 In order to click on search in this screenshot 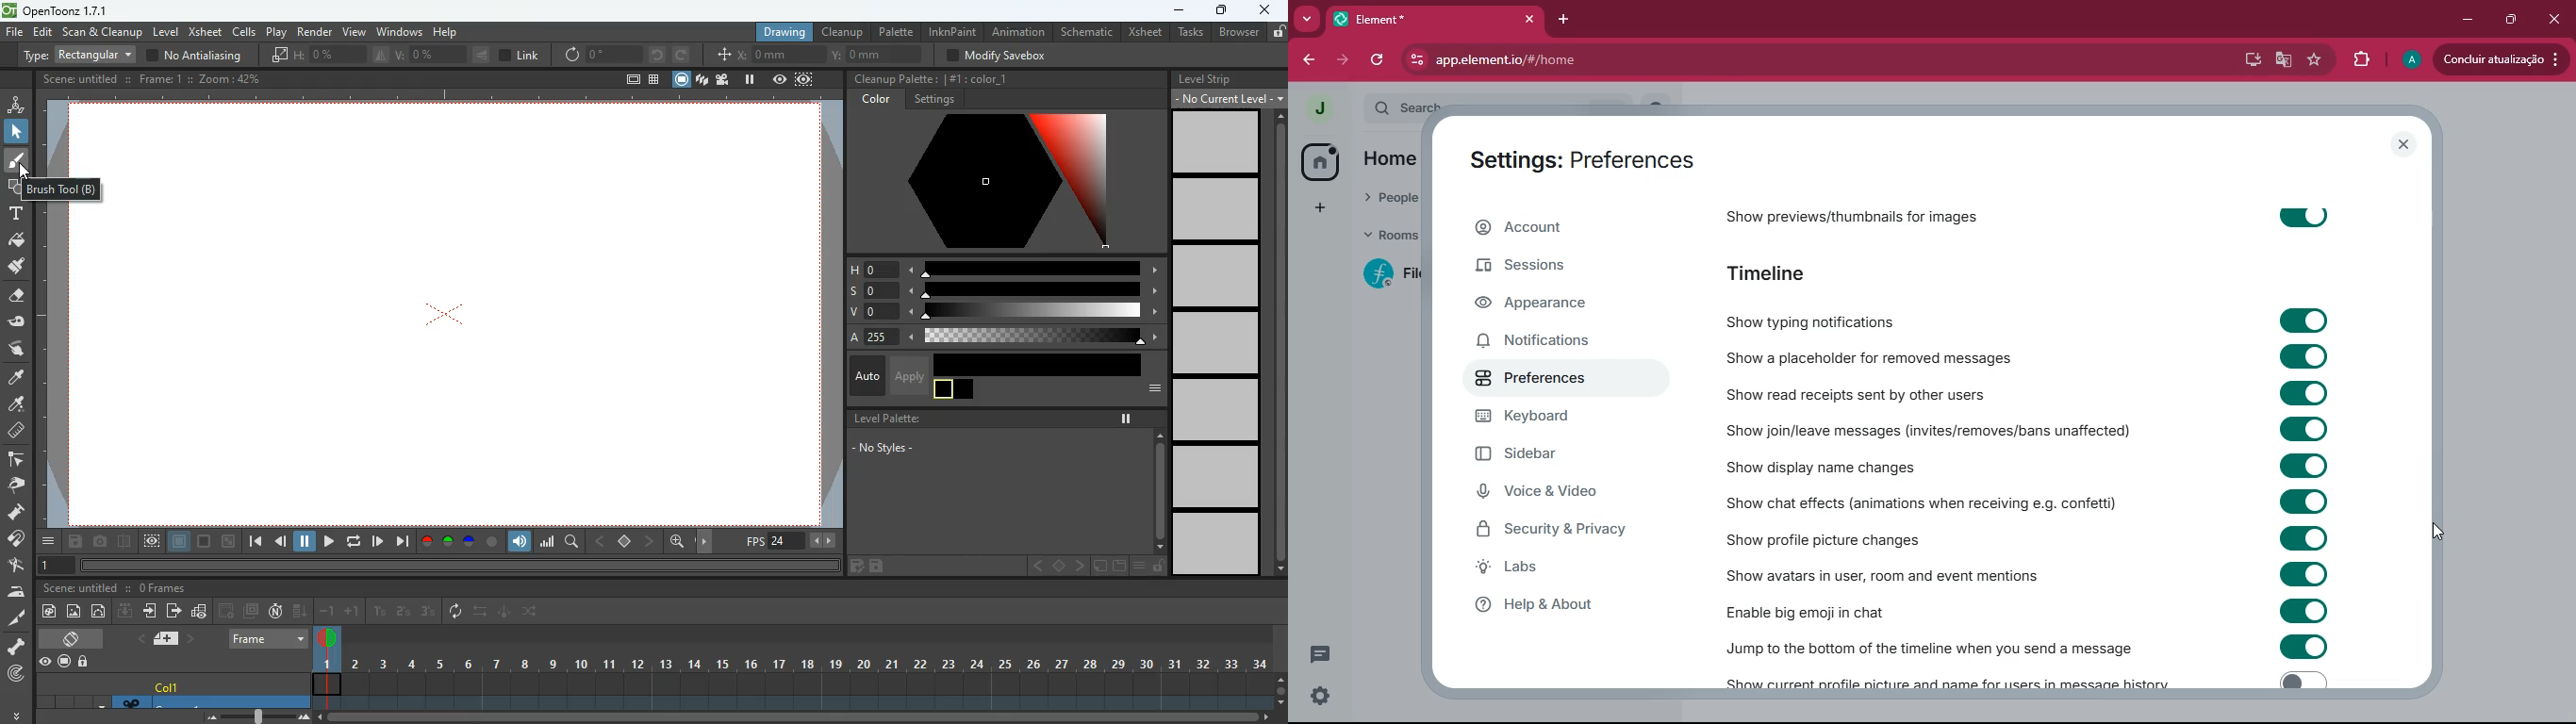, I will do `click(573, 544)`.